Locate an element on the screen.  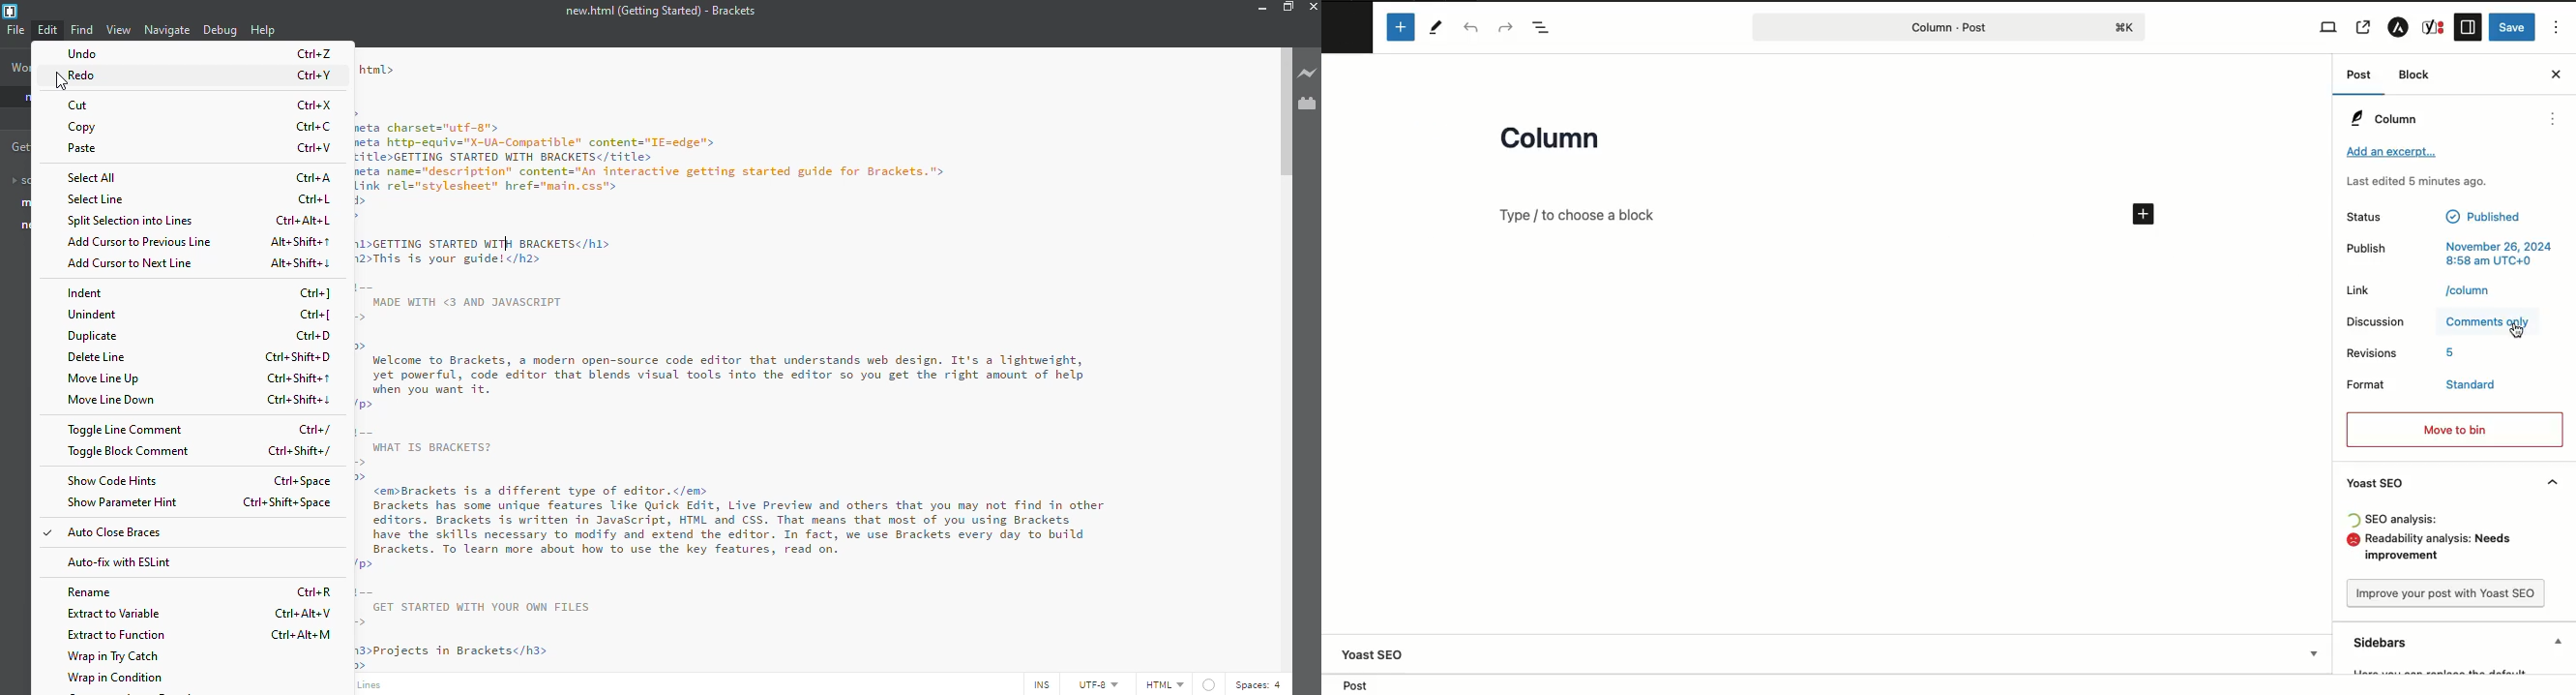
Undo is located at coordinates (1471, 29).